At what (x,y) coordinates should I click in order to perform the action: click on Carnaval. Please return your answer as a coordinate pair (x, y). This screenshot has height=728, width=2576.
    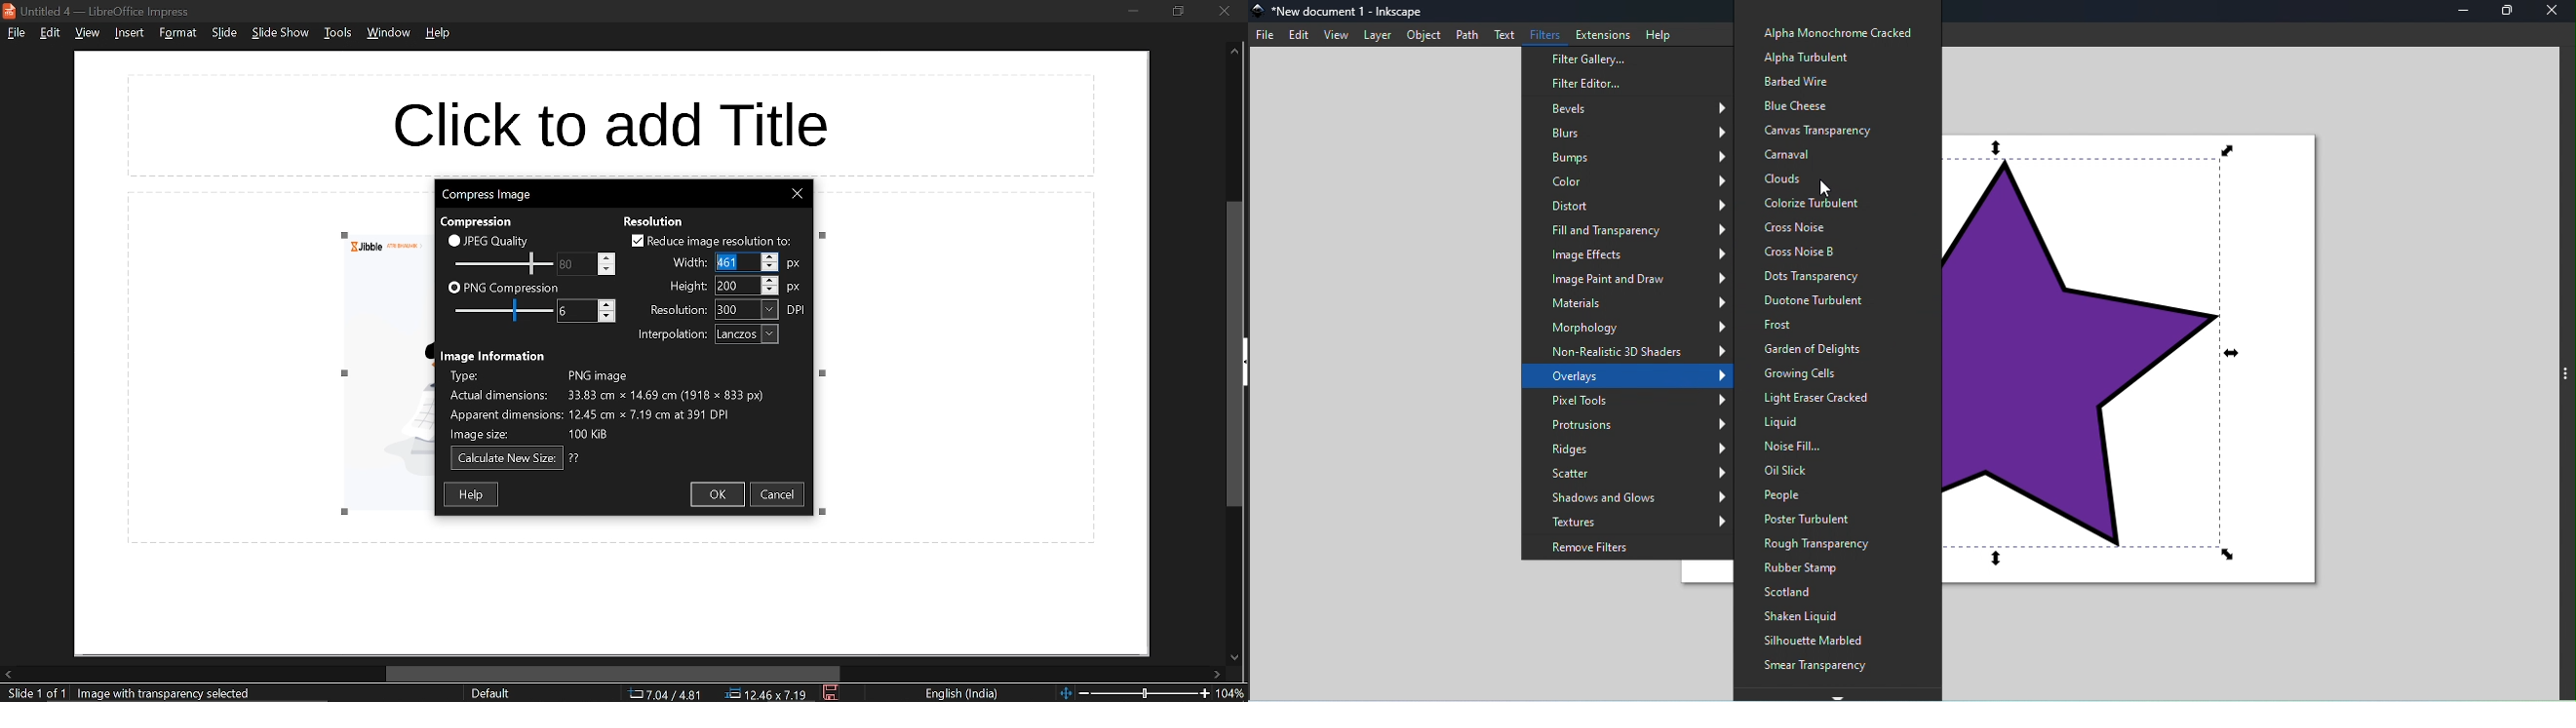
    Looking at the image, I should click on (1828, 154).